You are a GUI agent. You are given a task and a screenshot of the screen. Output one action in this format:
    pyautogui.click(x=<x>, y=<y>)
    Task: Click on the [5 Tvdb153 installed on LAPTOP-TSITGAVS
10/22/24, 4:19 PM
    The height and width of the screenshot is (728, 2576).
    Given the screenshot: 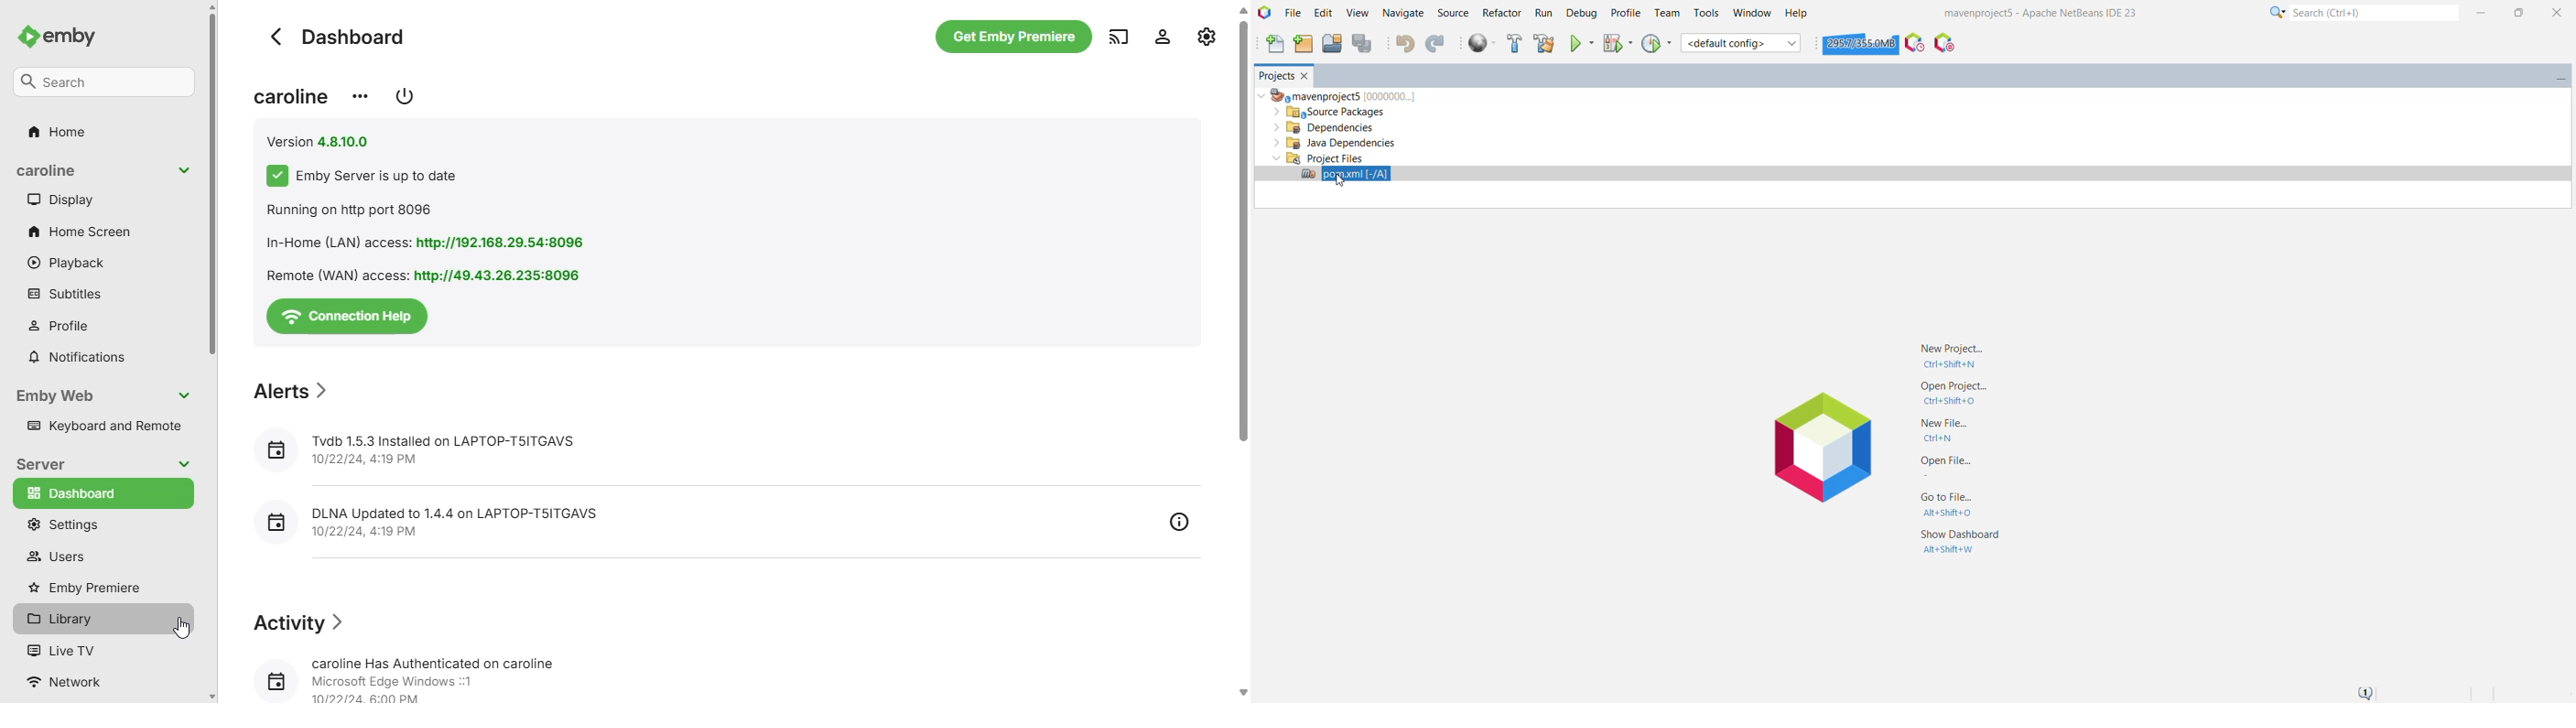 What is the action you would take?
    pyautogui.click(x=427, y=447)
    